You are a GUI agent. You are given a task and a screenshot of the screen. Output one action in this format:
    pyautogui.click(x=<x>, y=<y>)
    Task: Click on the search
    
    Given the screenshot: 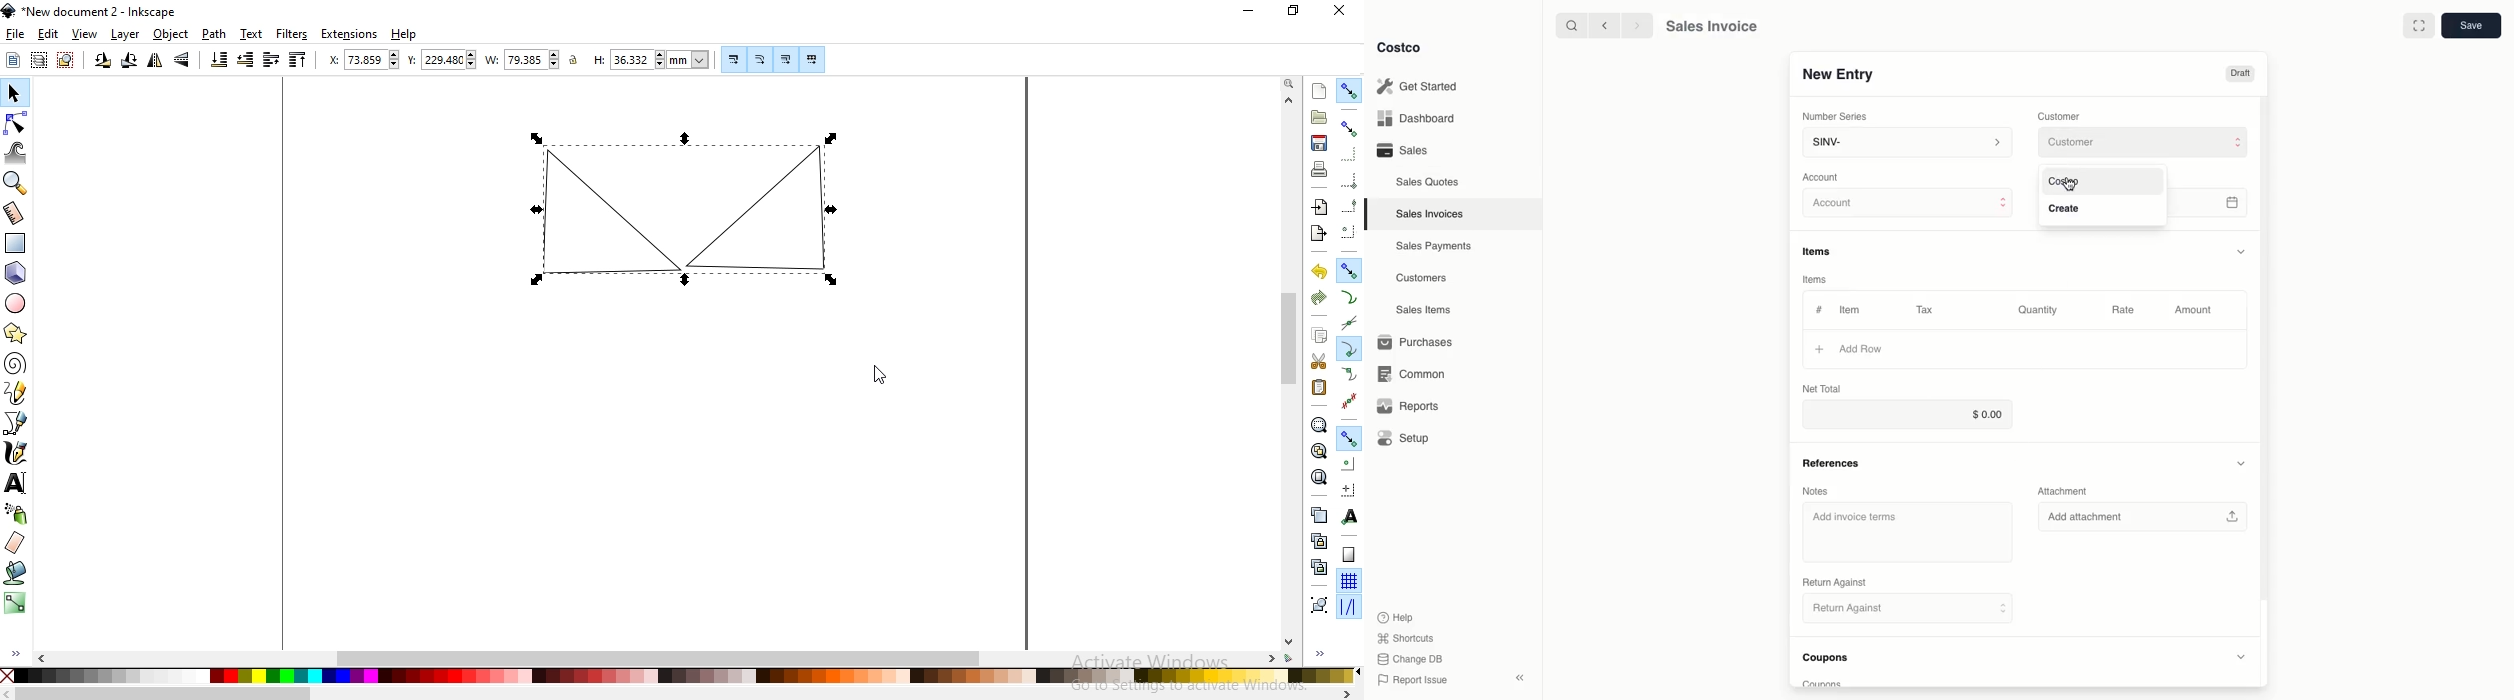 What is the action you would take?
    pyautogui.click(x=1569, y=25)
    